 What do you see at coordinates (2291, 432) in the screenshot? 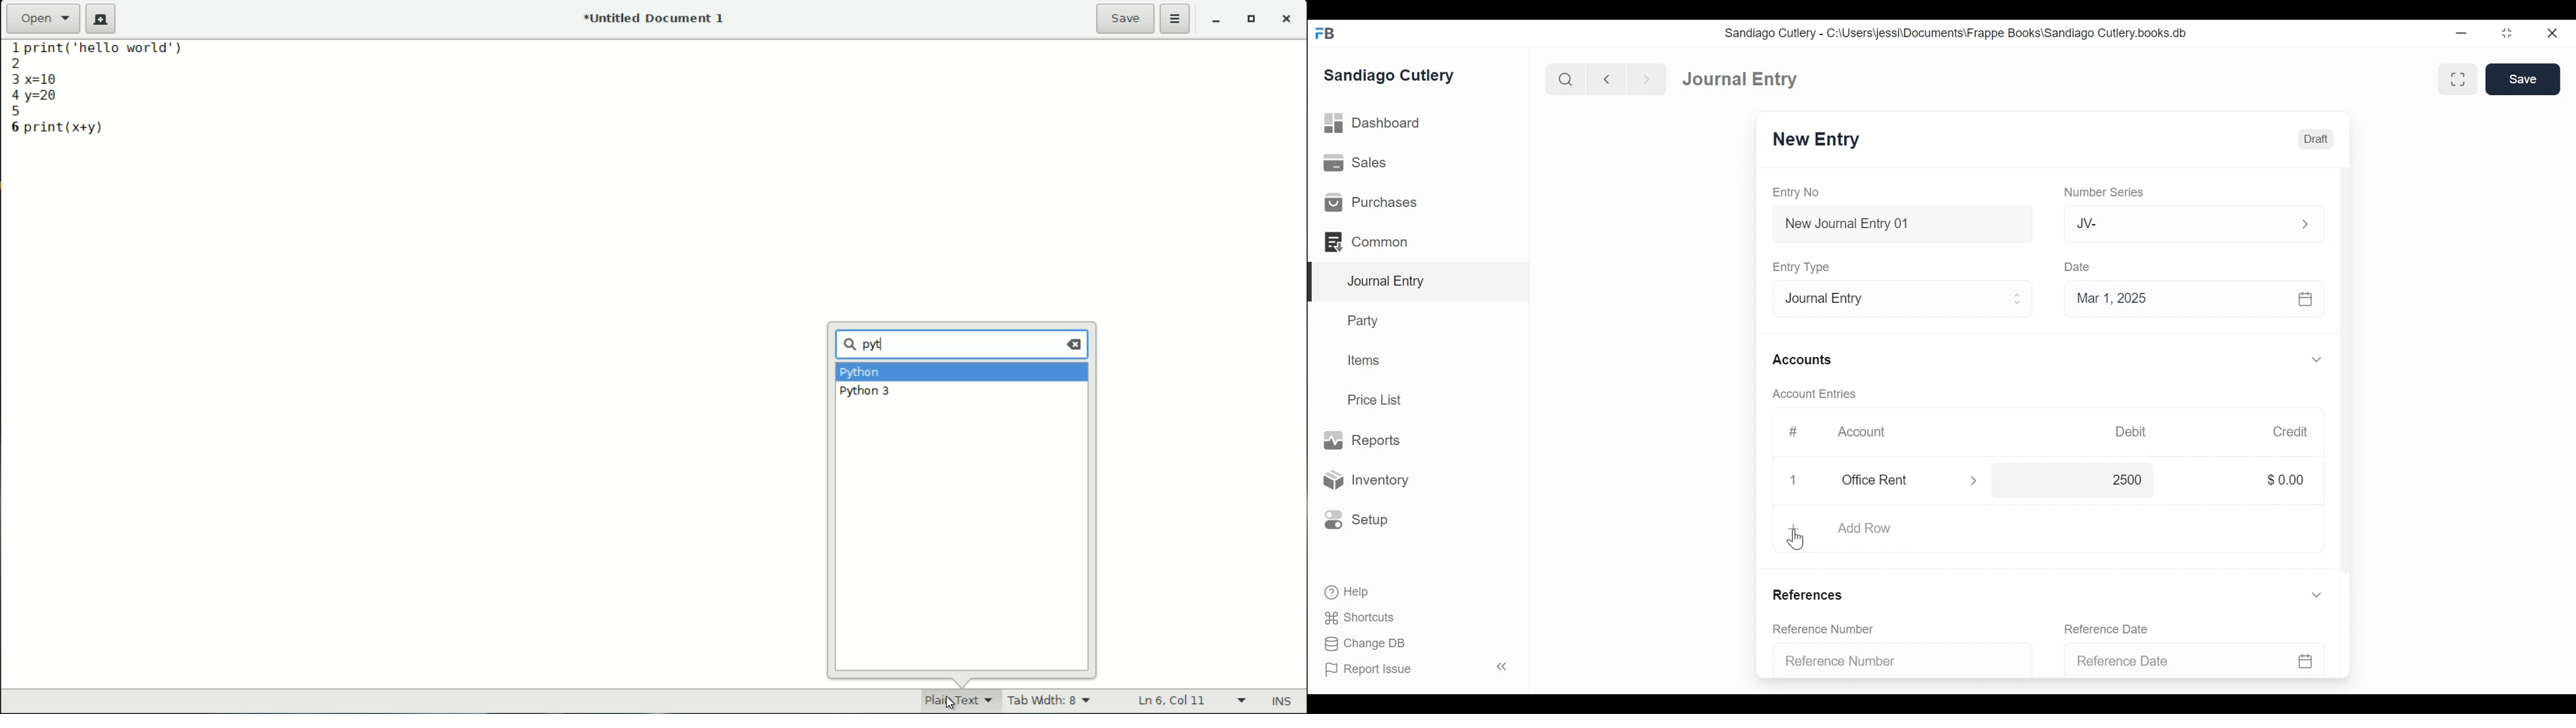
I see `Credit` at bounding box center [2291, 432].